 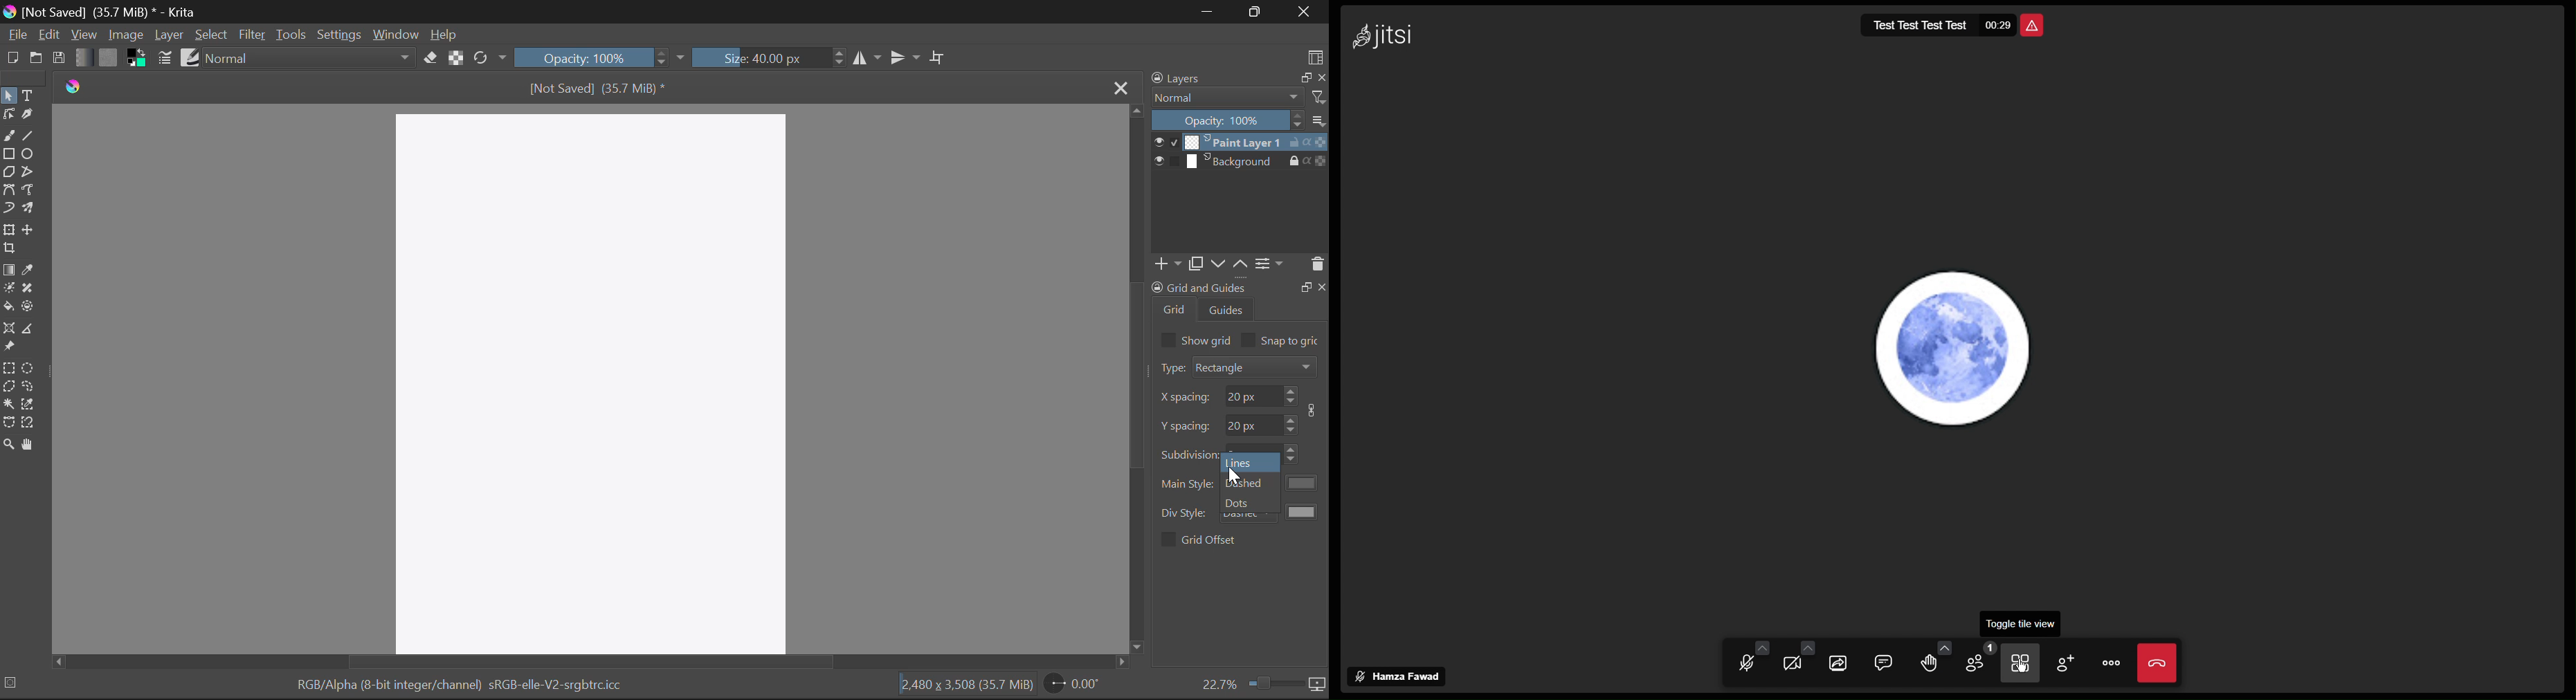 What do you see at coordinates (1210, 539) in the screenshot?
I see `grid offer` at bounding box center [1210, 539].